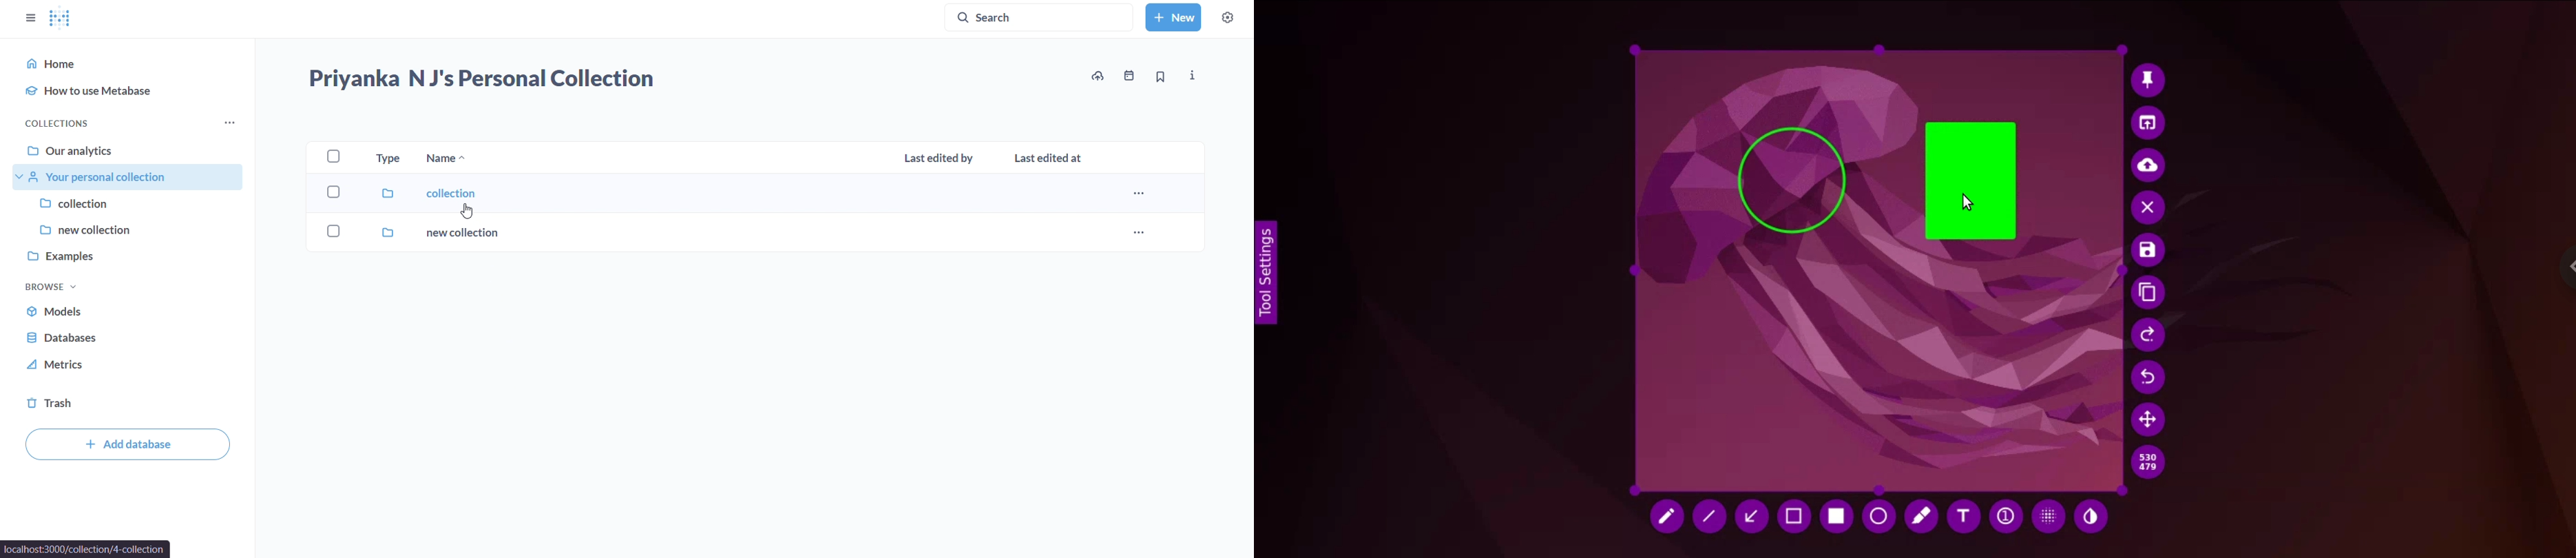 The height and width of the screenshot is (560, 2576). Describe the element at coordinates (1138, 193) in the screenshot. I see `more` at that location.